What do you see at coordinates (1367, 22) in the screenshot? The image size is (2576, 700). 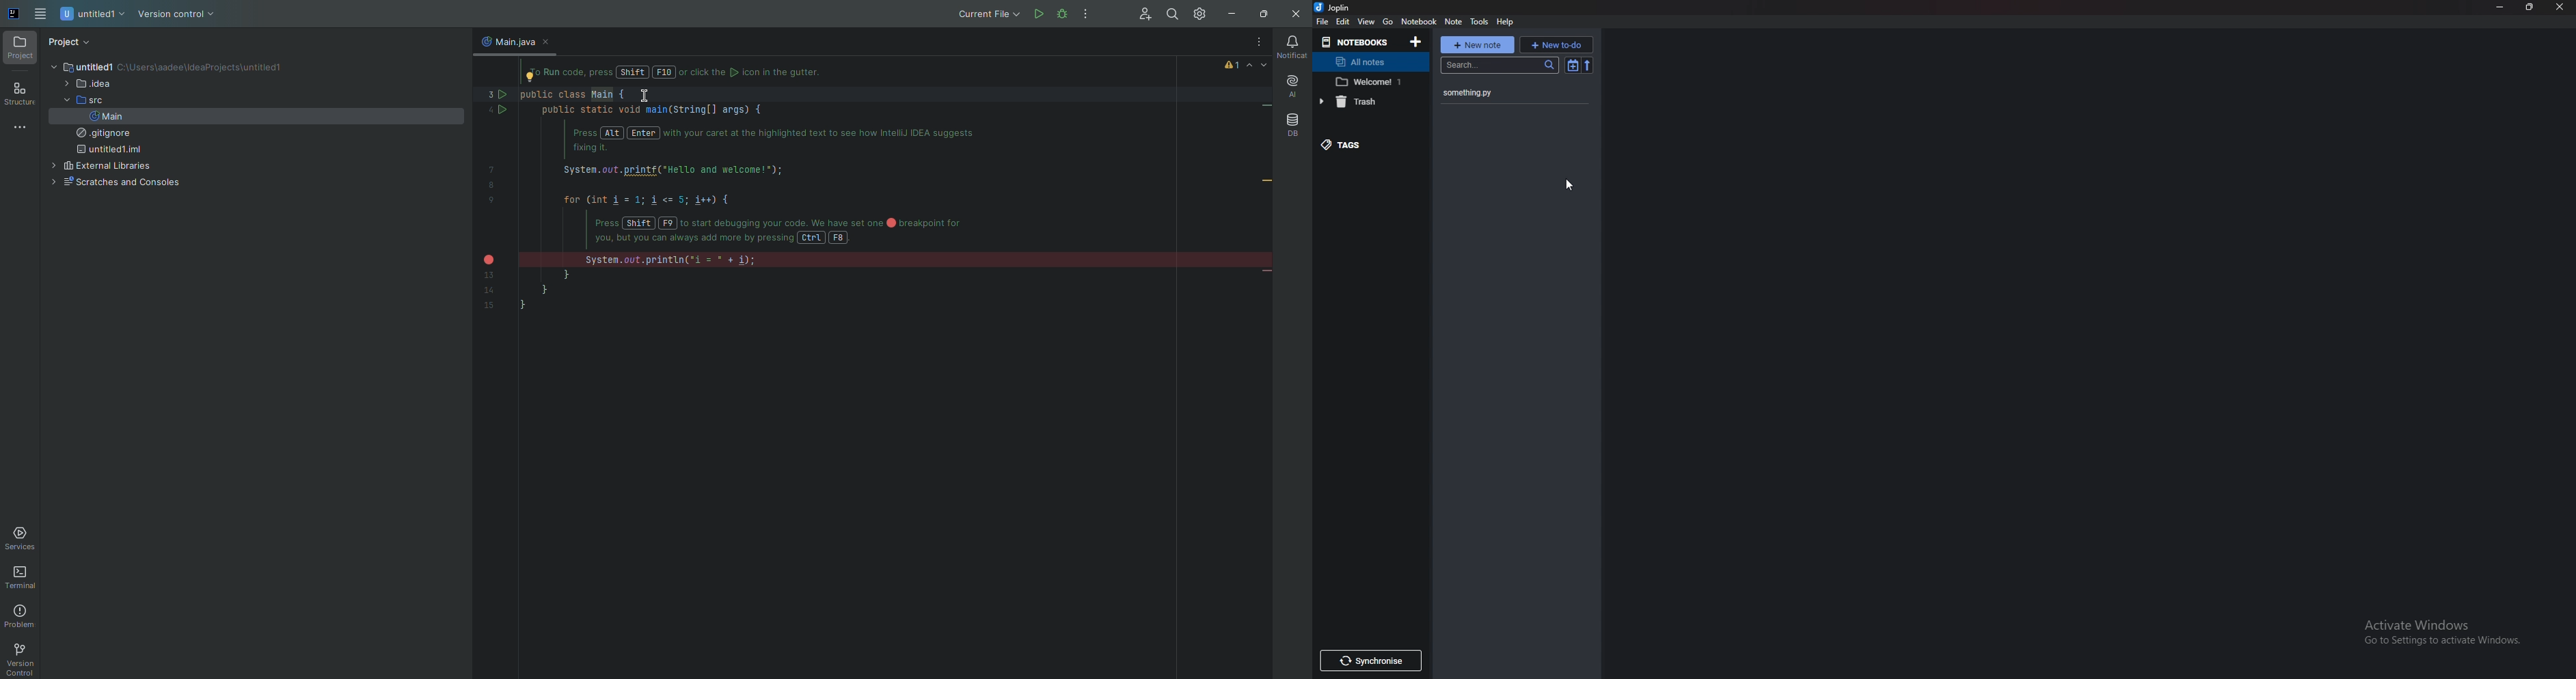 I see `View` at bounding box center [1367, 22].